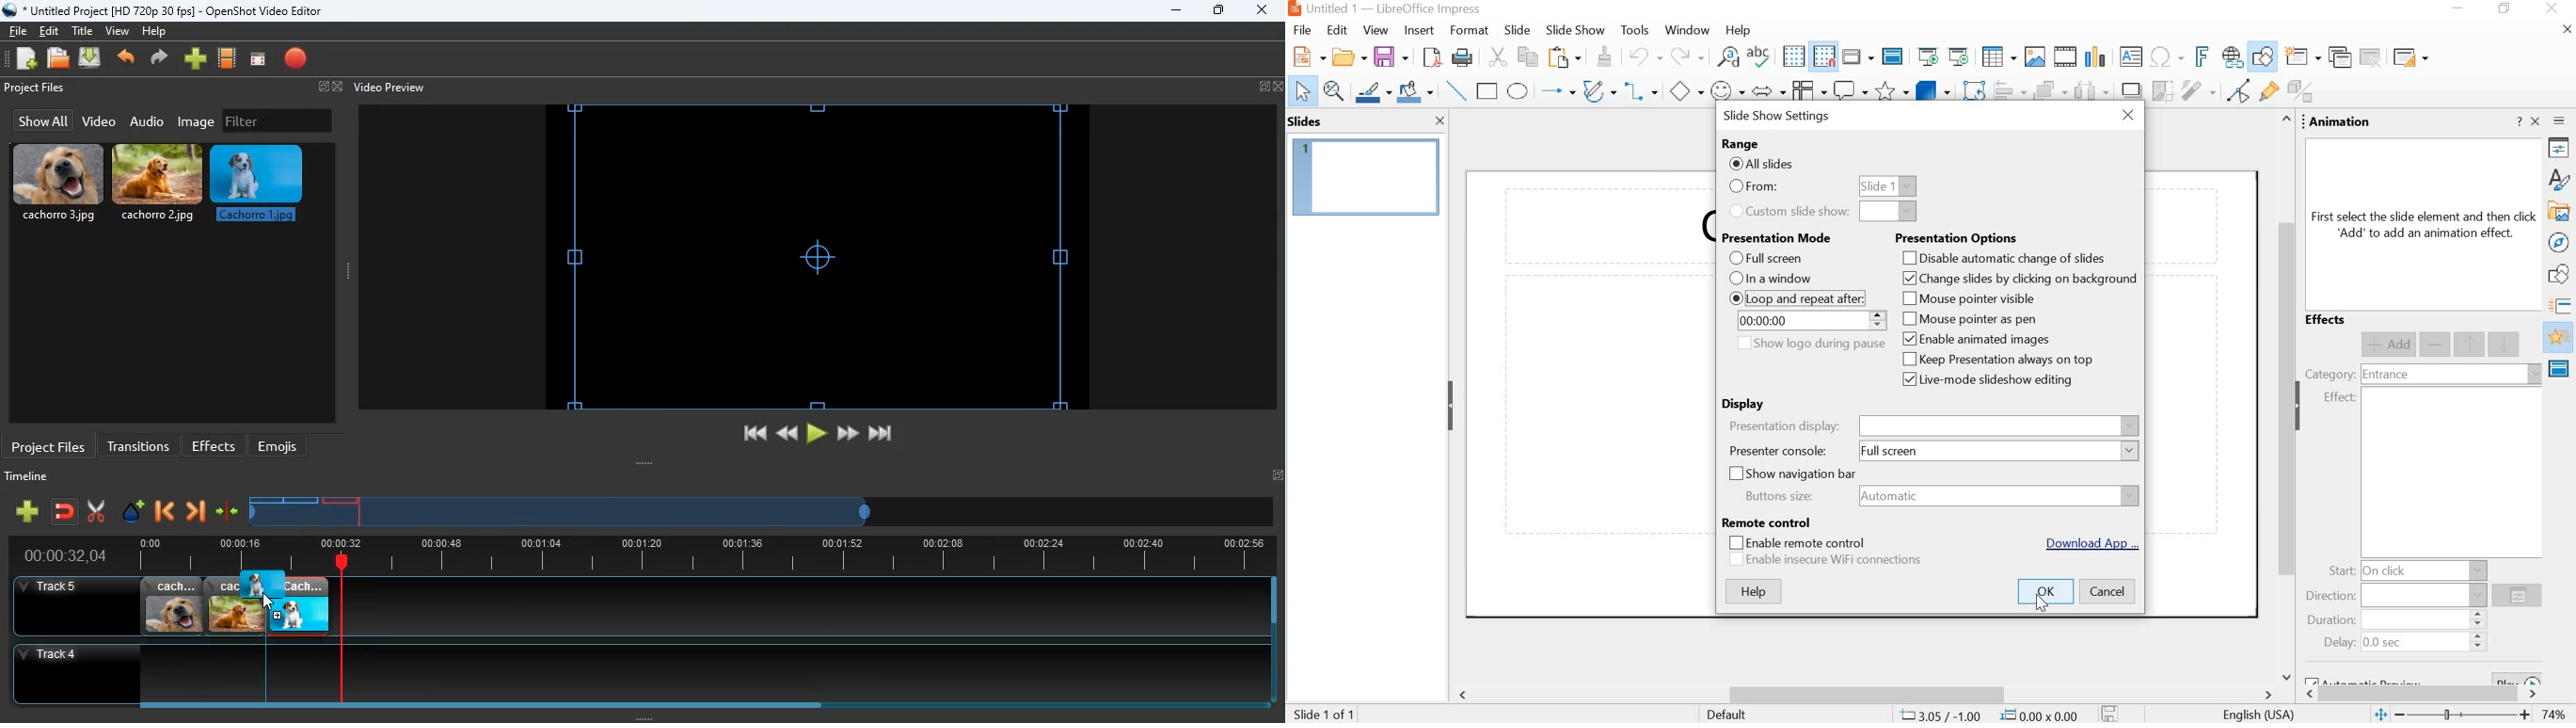 The image size is (2576, 728). Describe the element at coordinates (2267, 92) in the screenshot. I see `show gluepoint functions` at that location.